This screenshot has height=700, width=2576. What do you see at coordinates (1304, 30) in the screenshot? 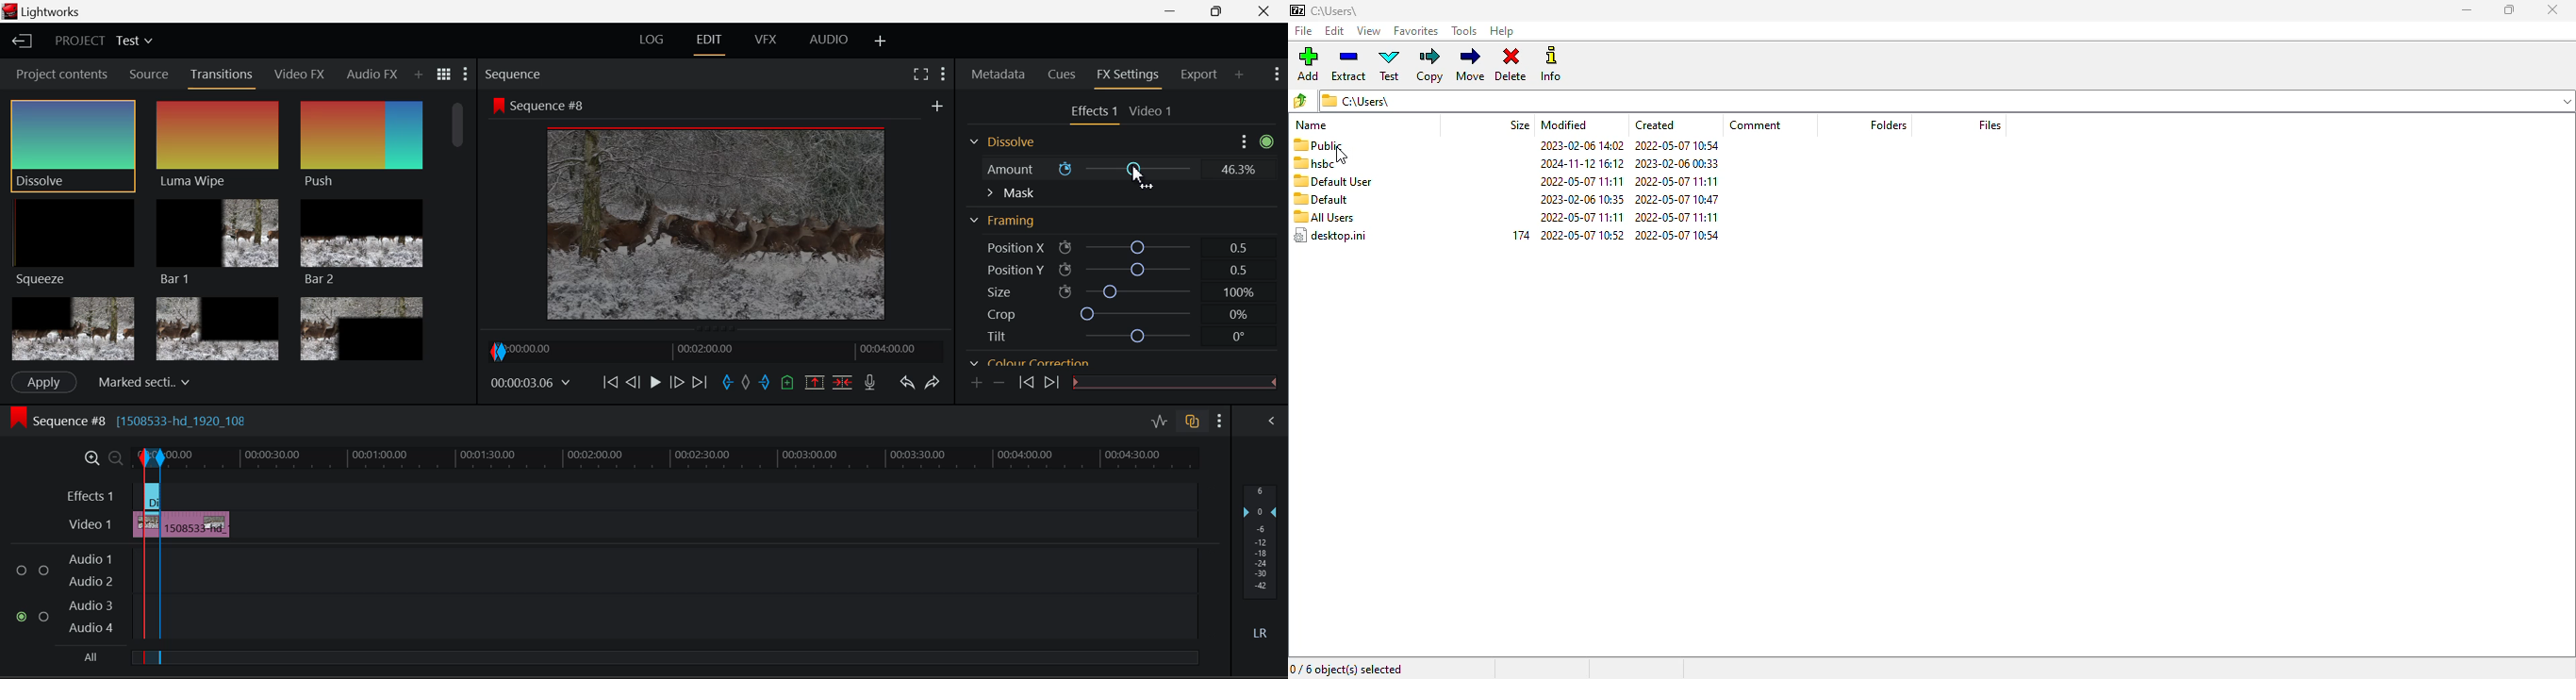
I see `file` at bounding box center [1304, 30].